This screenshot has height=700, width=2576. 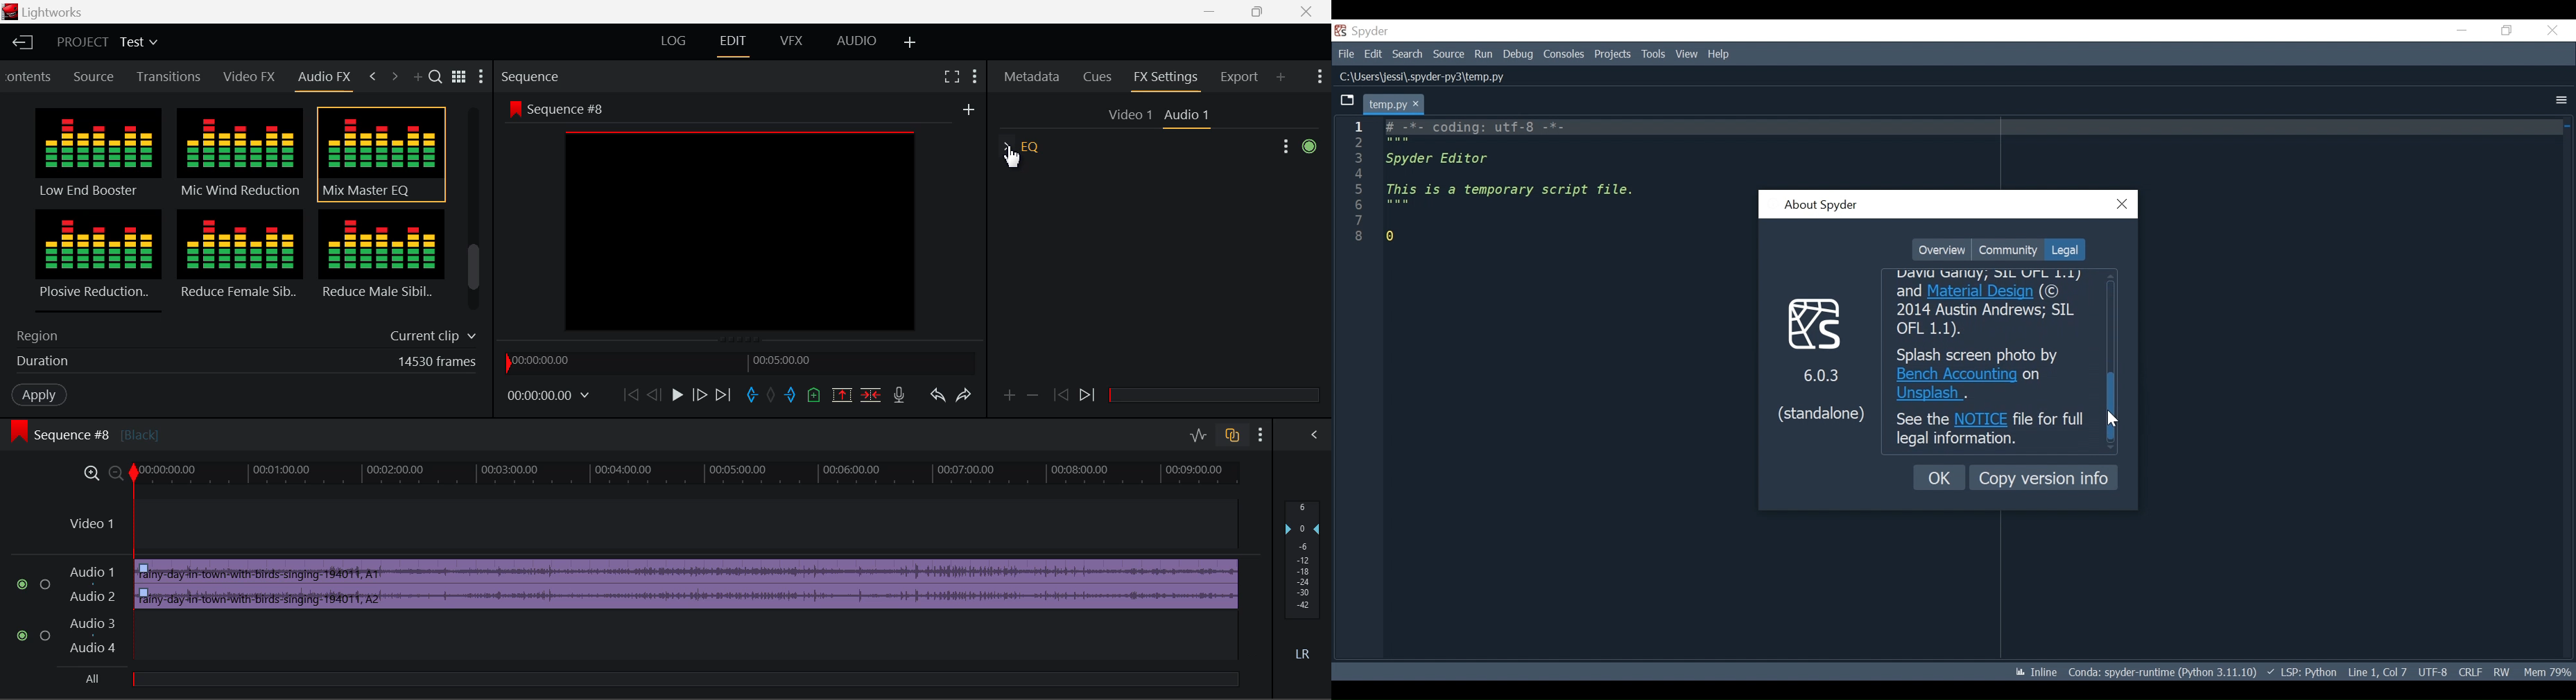 I want to click on View, so click(x=1687, y=54).